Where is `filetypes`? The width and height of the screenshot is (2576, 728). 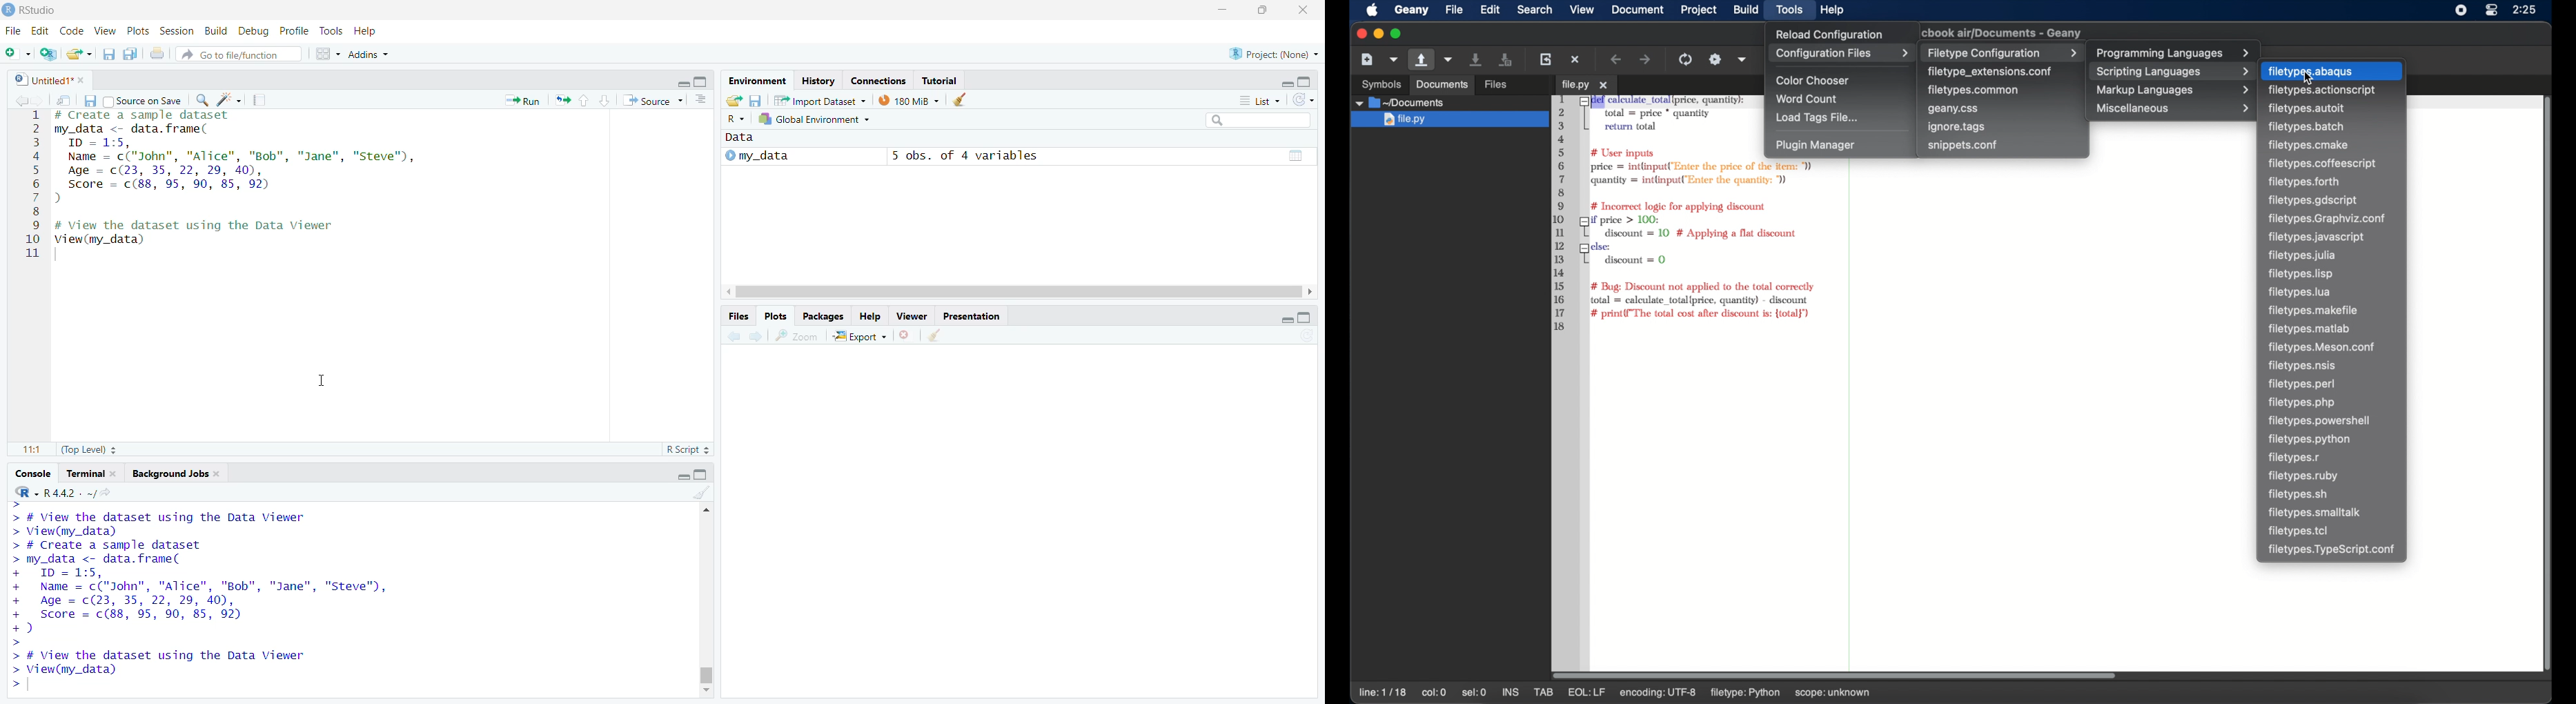 filetypes is located at coordinates (2334, 550).